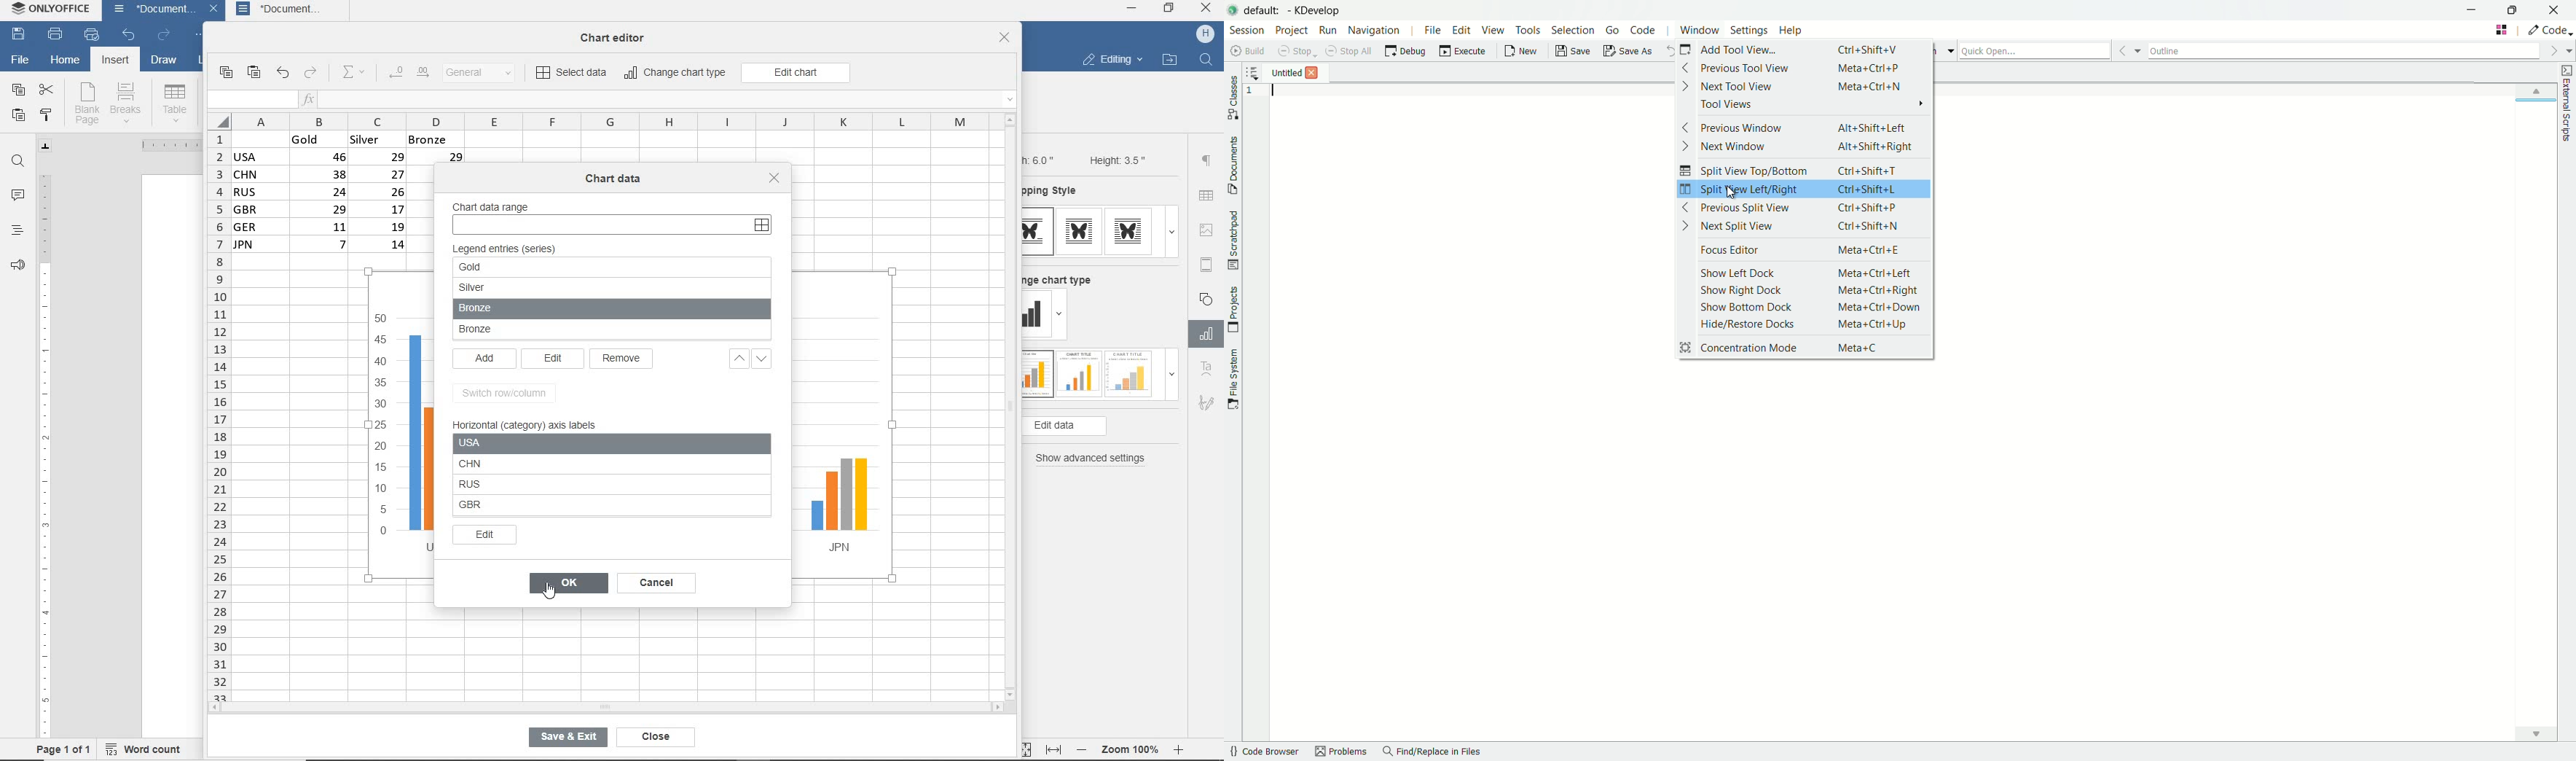 The width and height of the screenshot is (2576, 784). What do you see at coordinates (1094, 458) in the screenshot?
I see `show advanced settings` at bounding box center [1094, 458].